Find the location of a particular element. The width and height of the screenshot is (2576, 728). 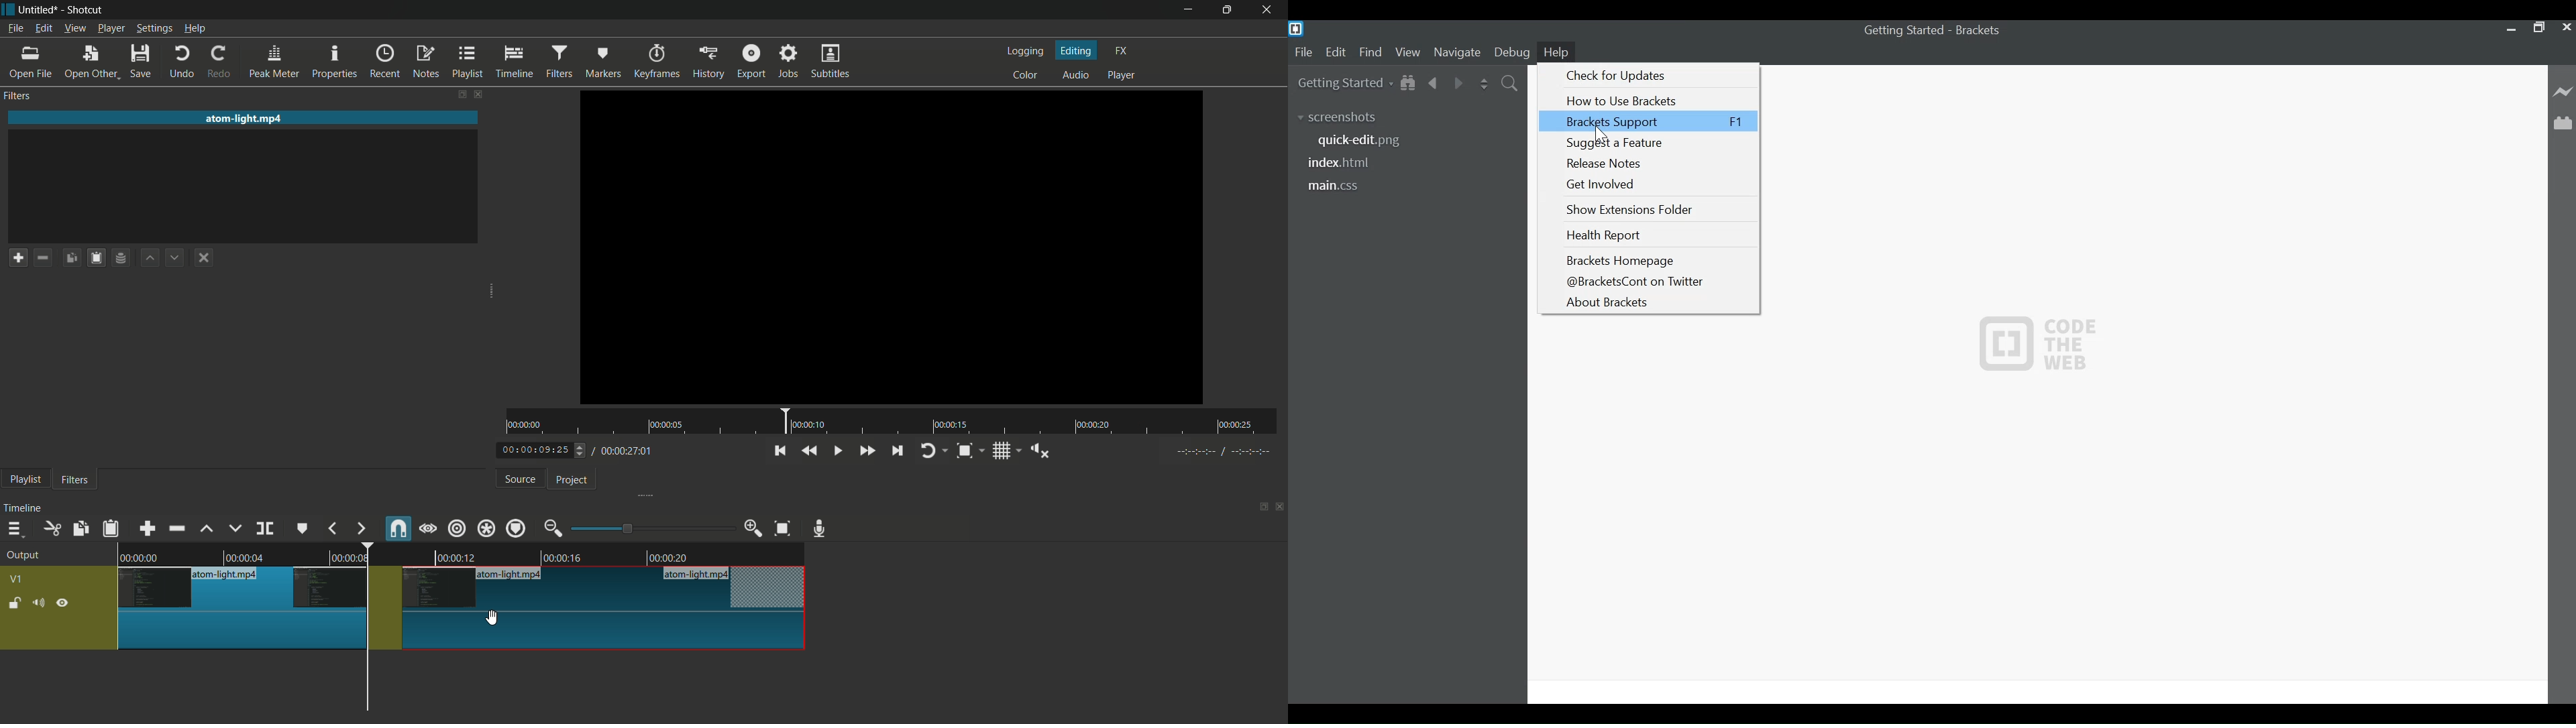

Brackets Desktop icon is located at coordinates (1297, 28).